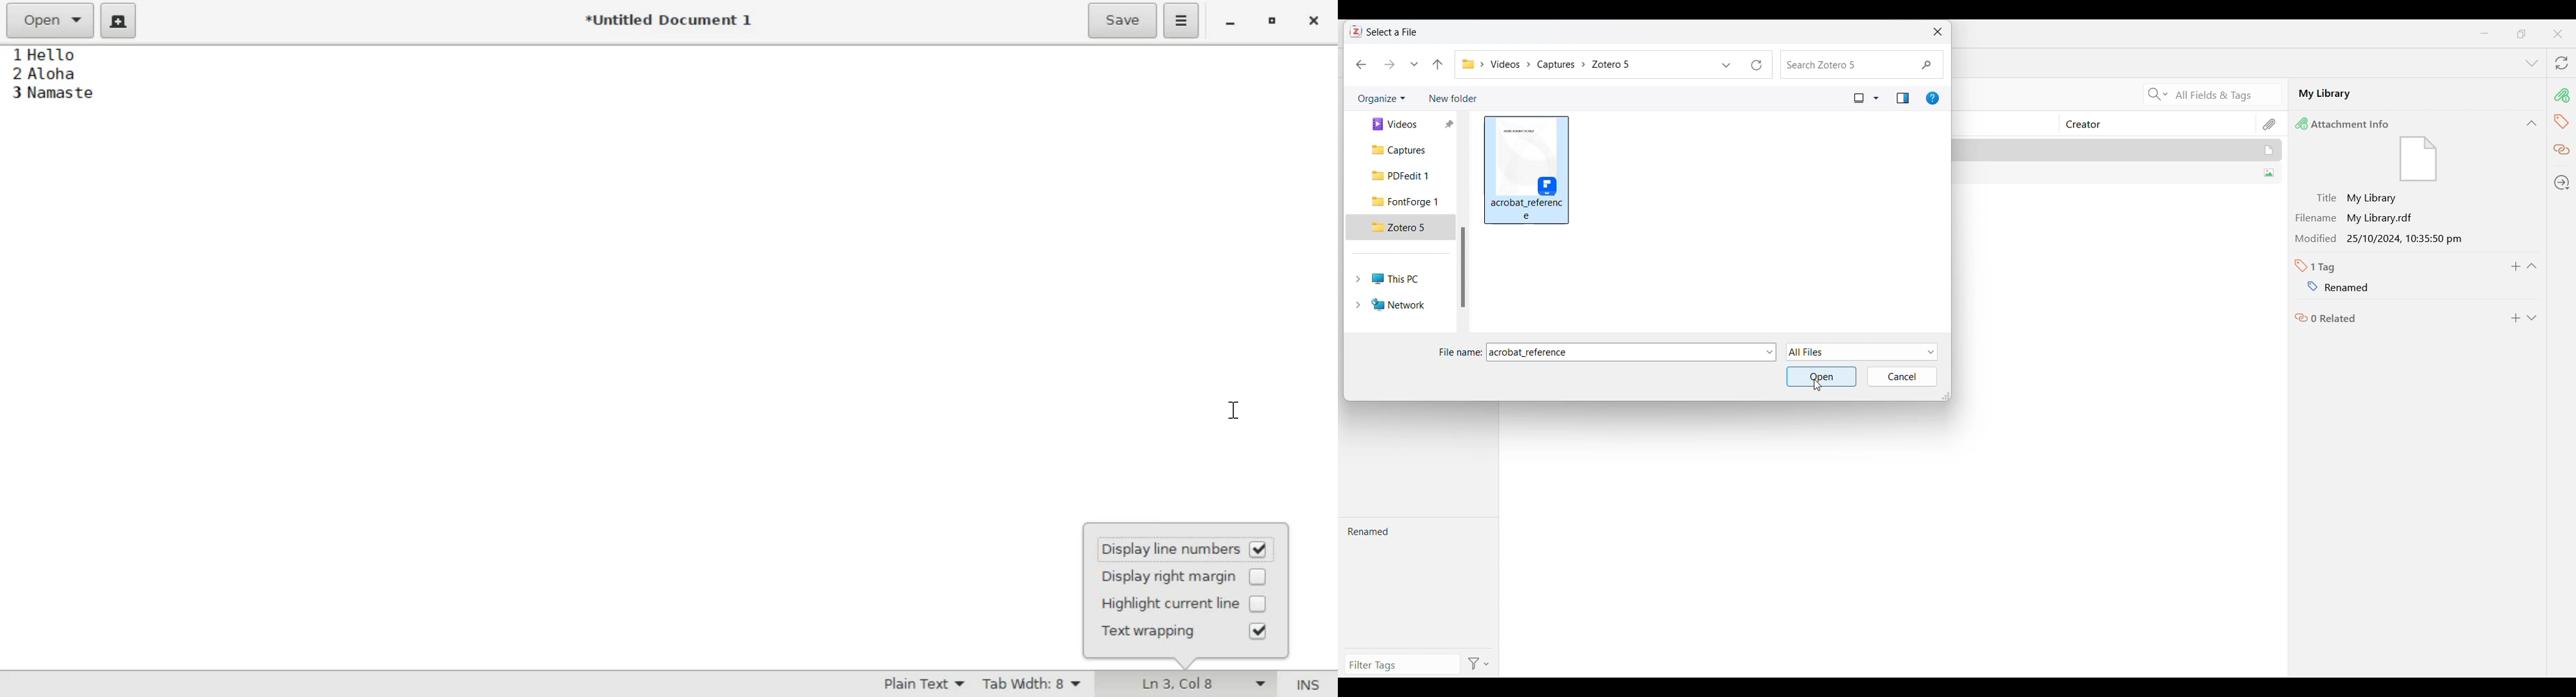  I want to click on Collapse, so click(2533, 266).